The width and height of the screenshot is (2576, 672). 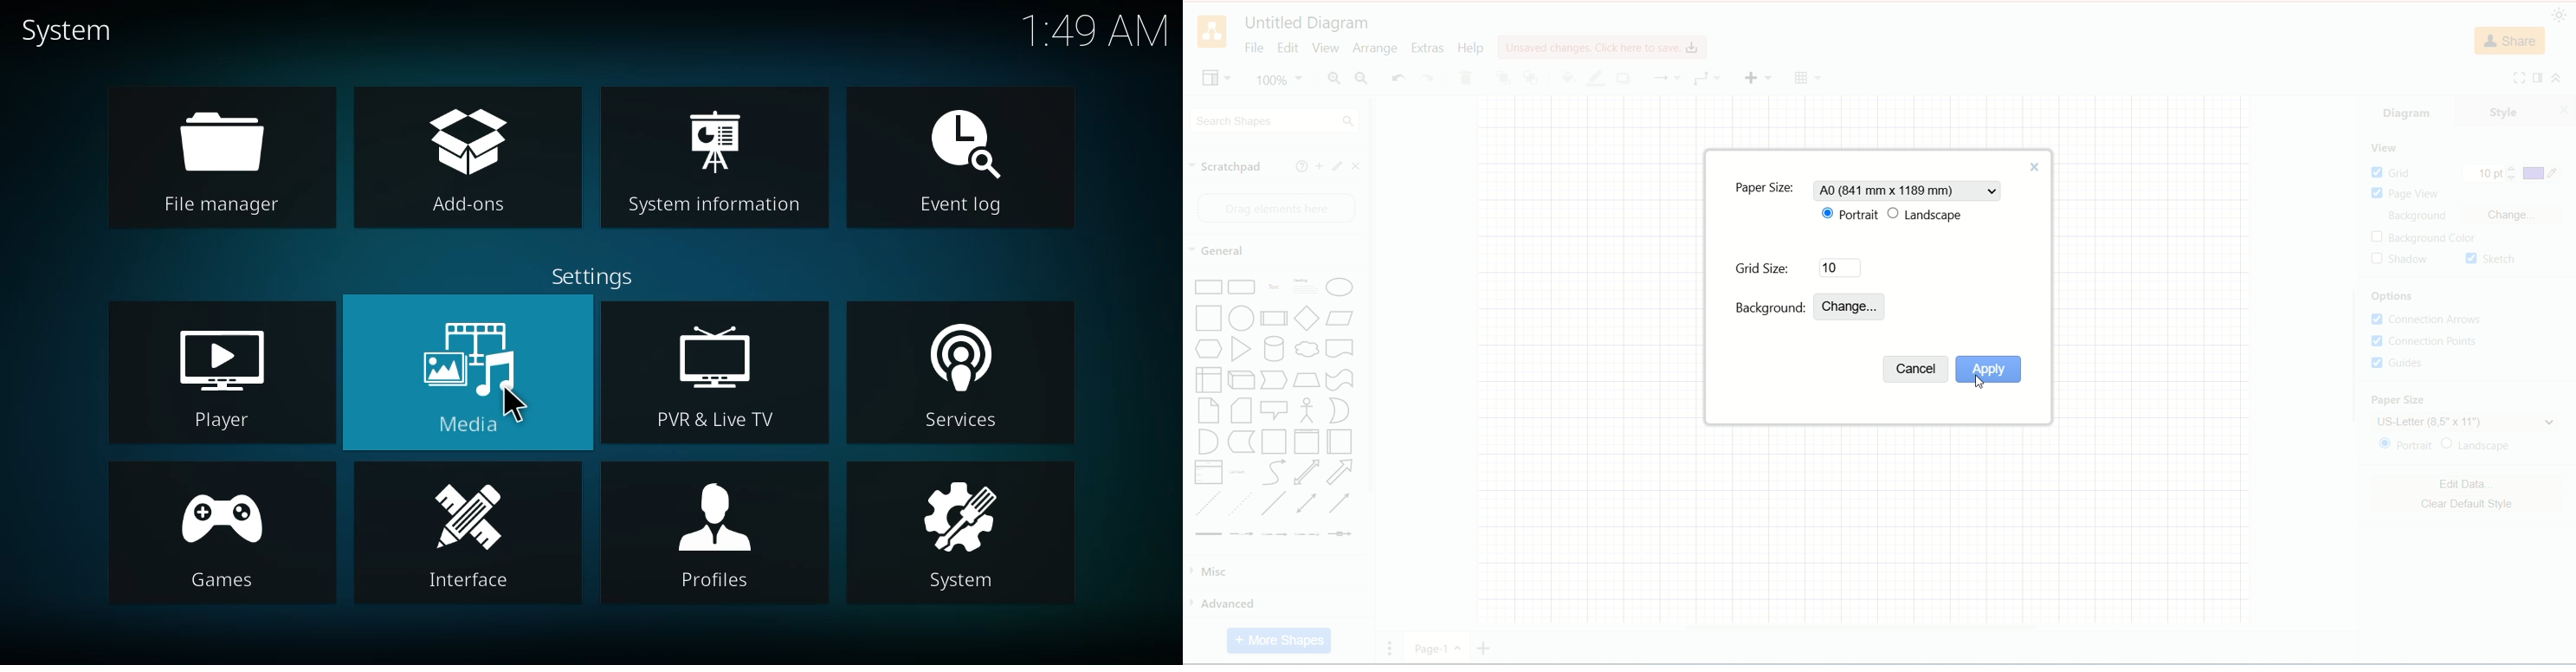 I want to click on Connector with 3 Labels, so click(x=1308, y=534).